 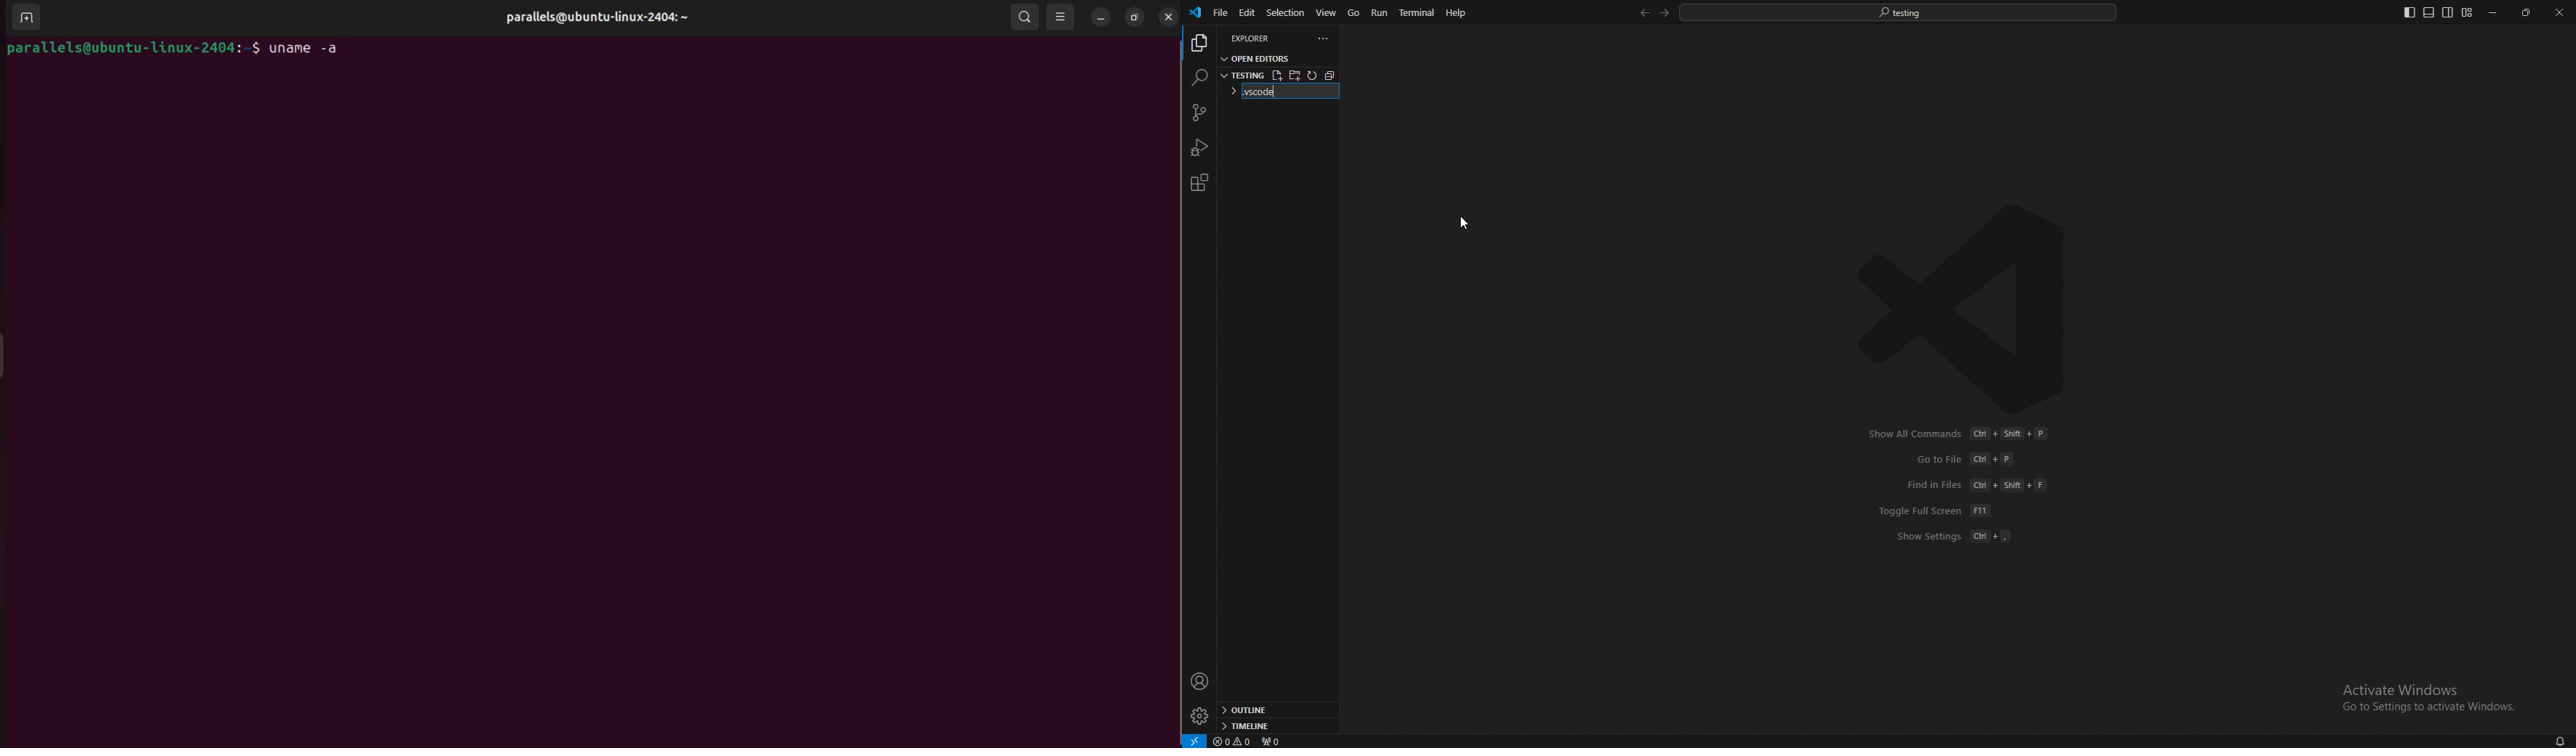 What do you see at coordinates (2424, 691) in the screenshot?
I see `activate windows` at bounding box center [2424, 691].